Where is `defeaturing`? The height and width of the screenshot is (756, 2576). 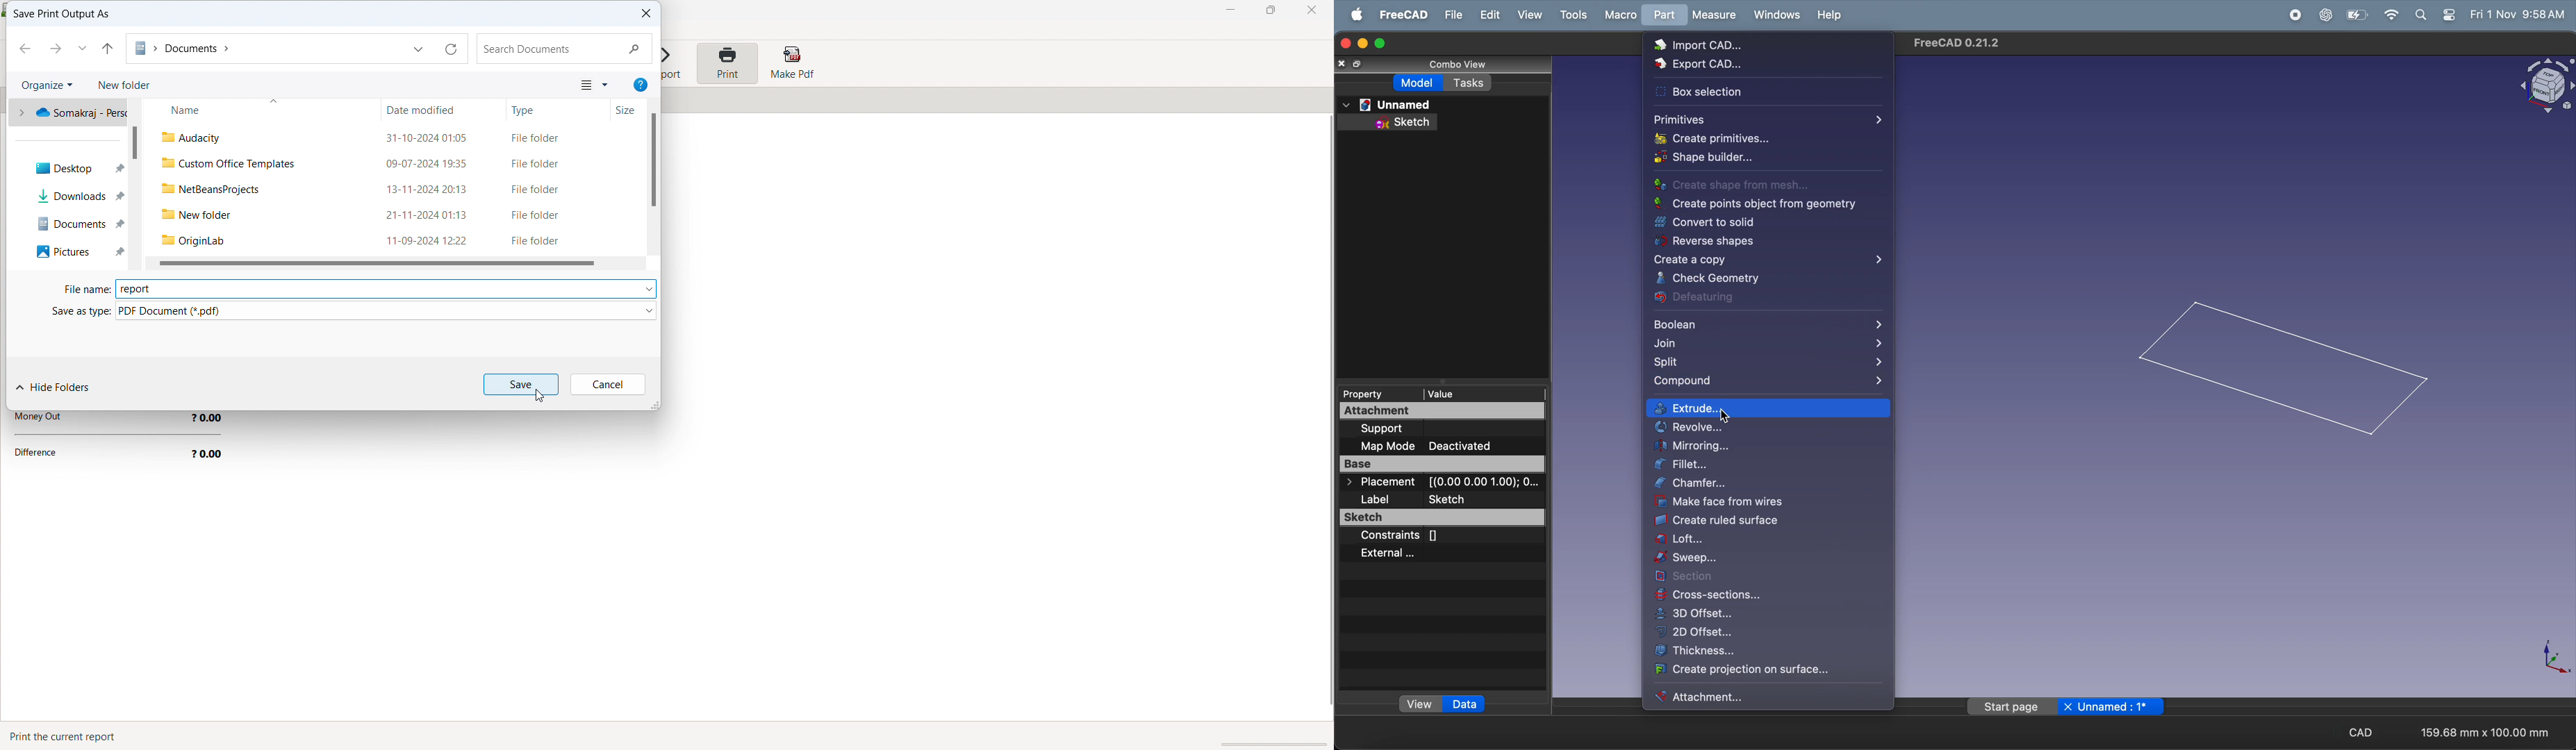
defeaturing is located at coordinates (1753, 298).